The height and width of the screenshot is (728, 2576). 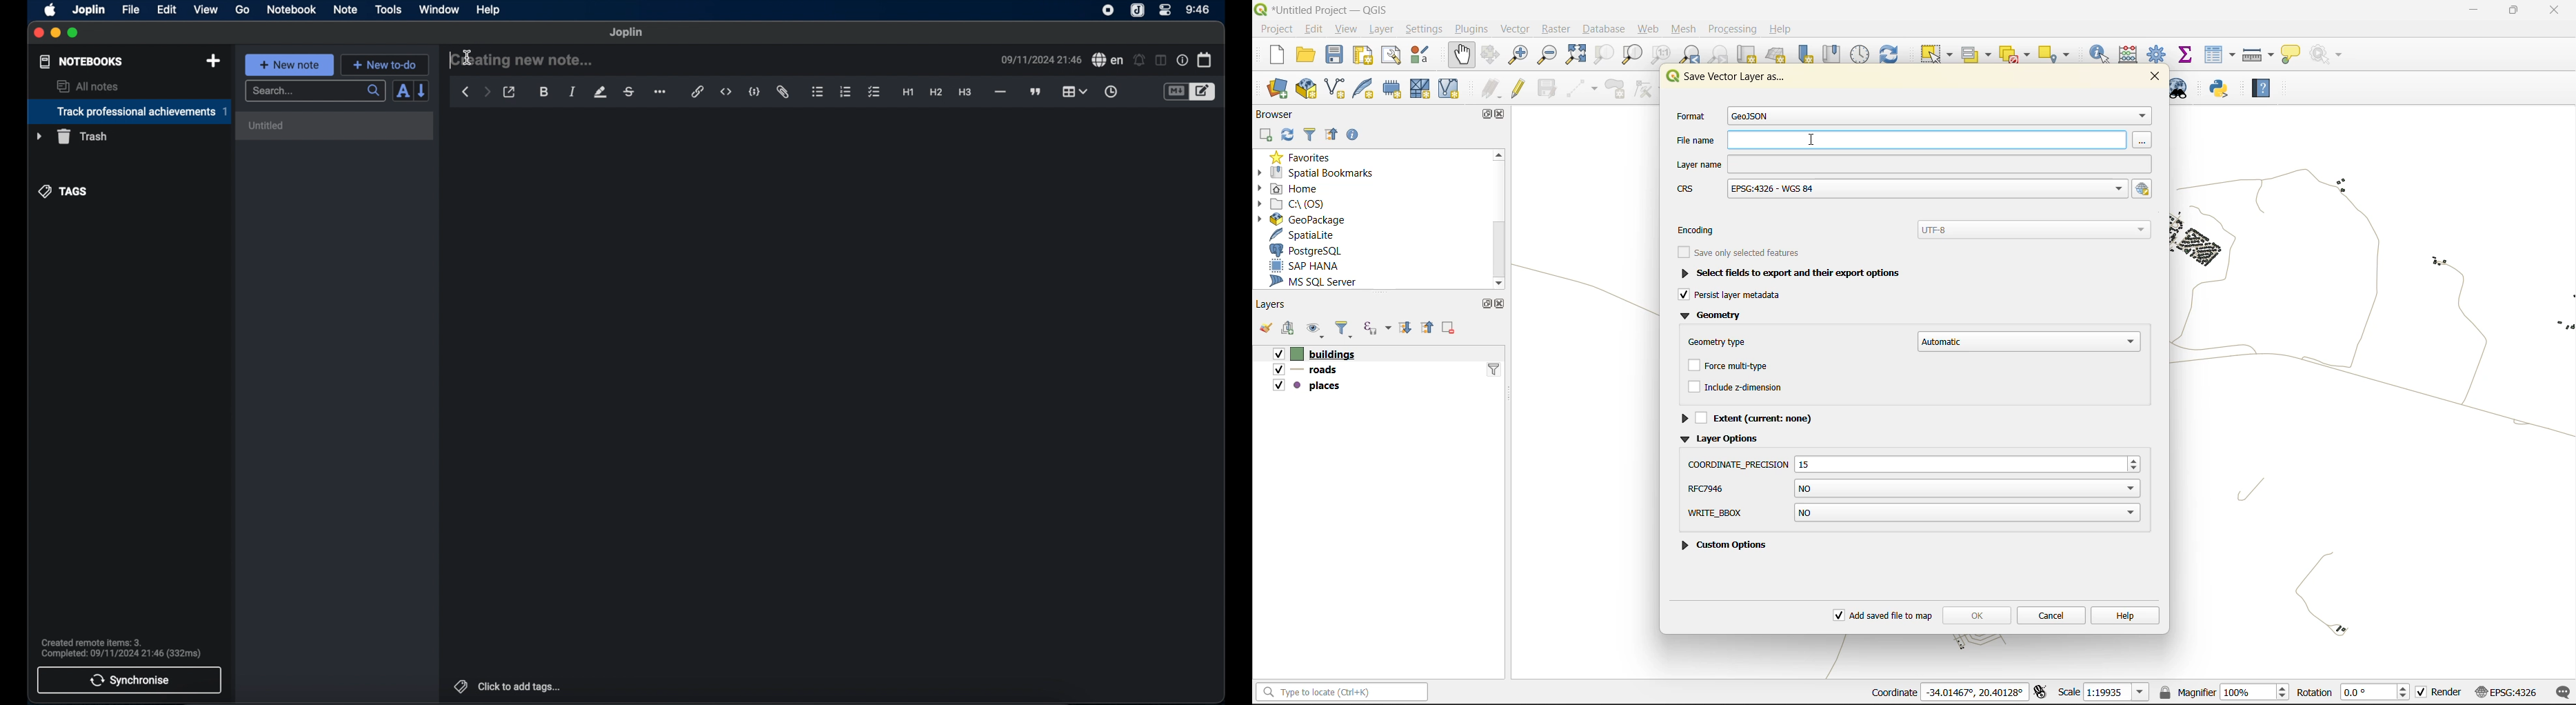 What do you see at coordinates (1684, 29) in the screenshot?
I see `mesh` at bounding box center [1684, 29].